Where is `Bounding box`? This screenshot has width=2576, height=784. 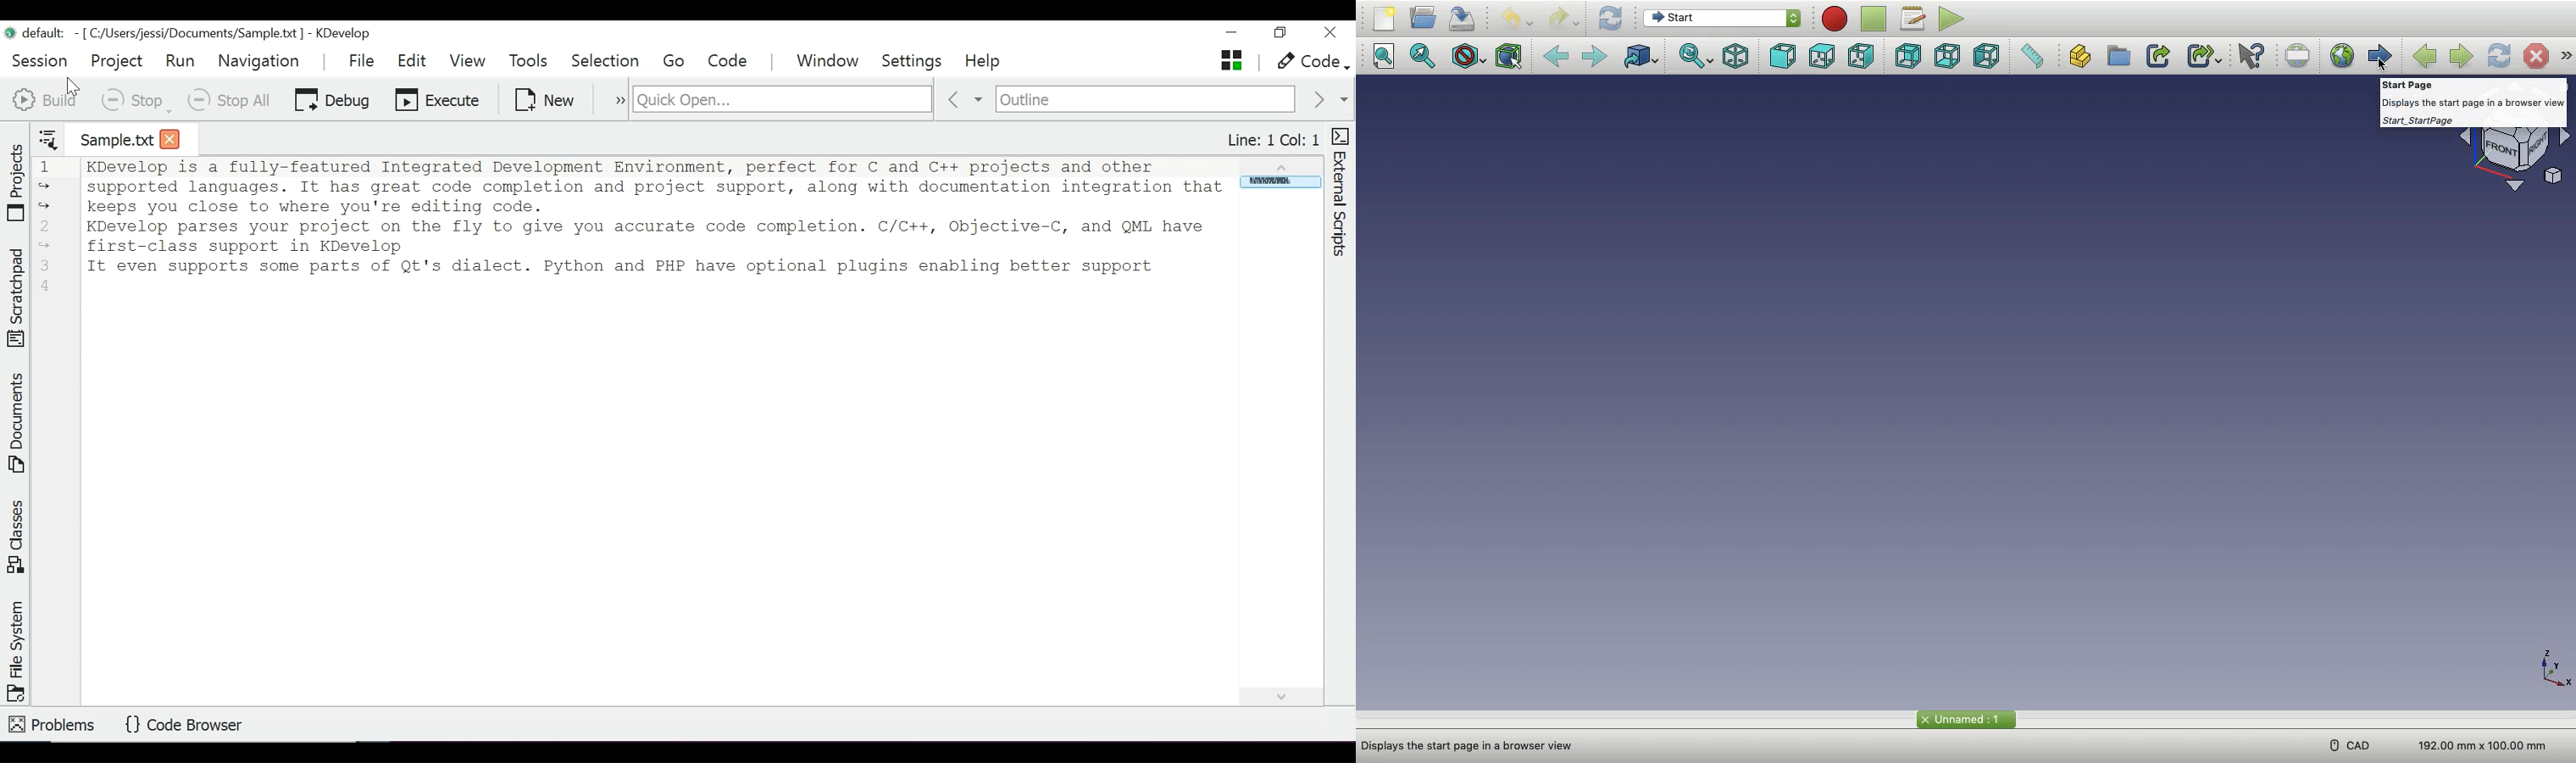 Bounding box is located at coordinates (1507, 58).